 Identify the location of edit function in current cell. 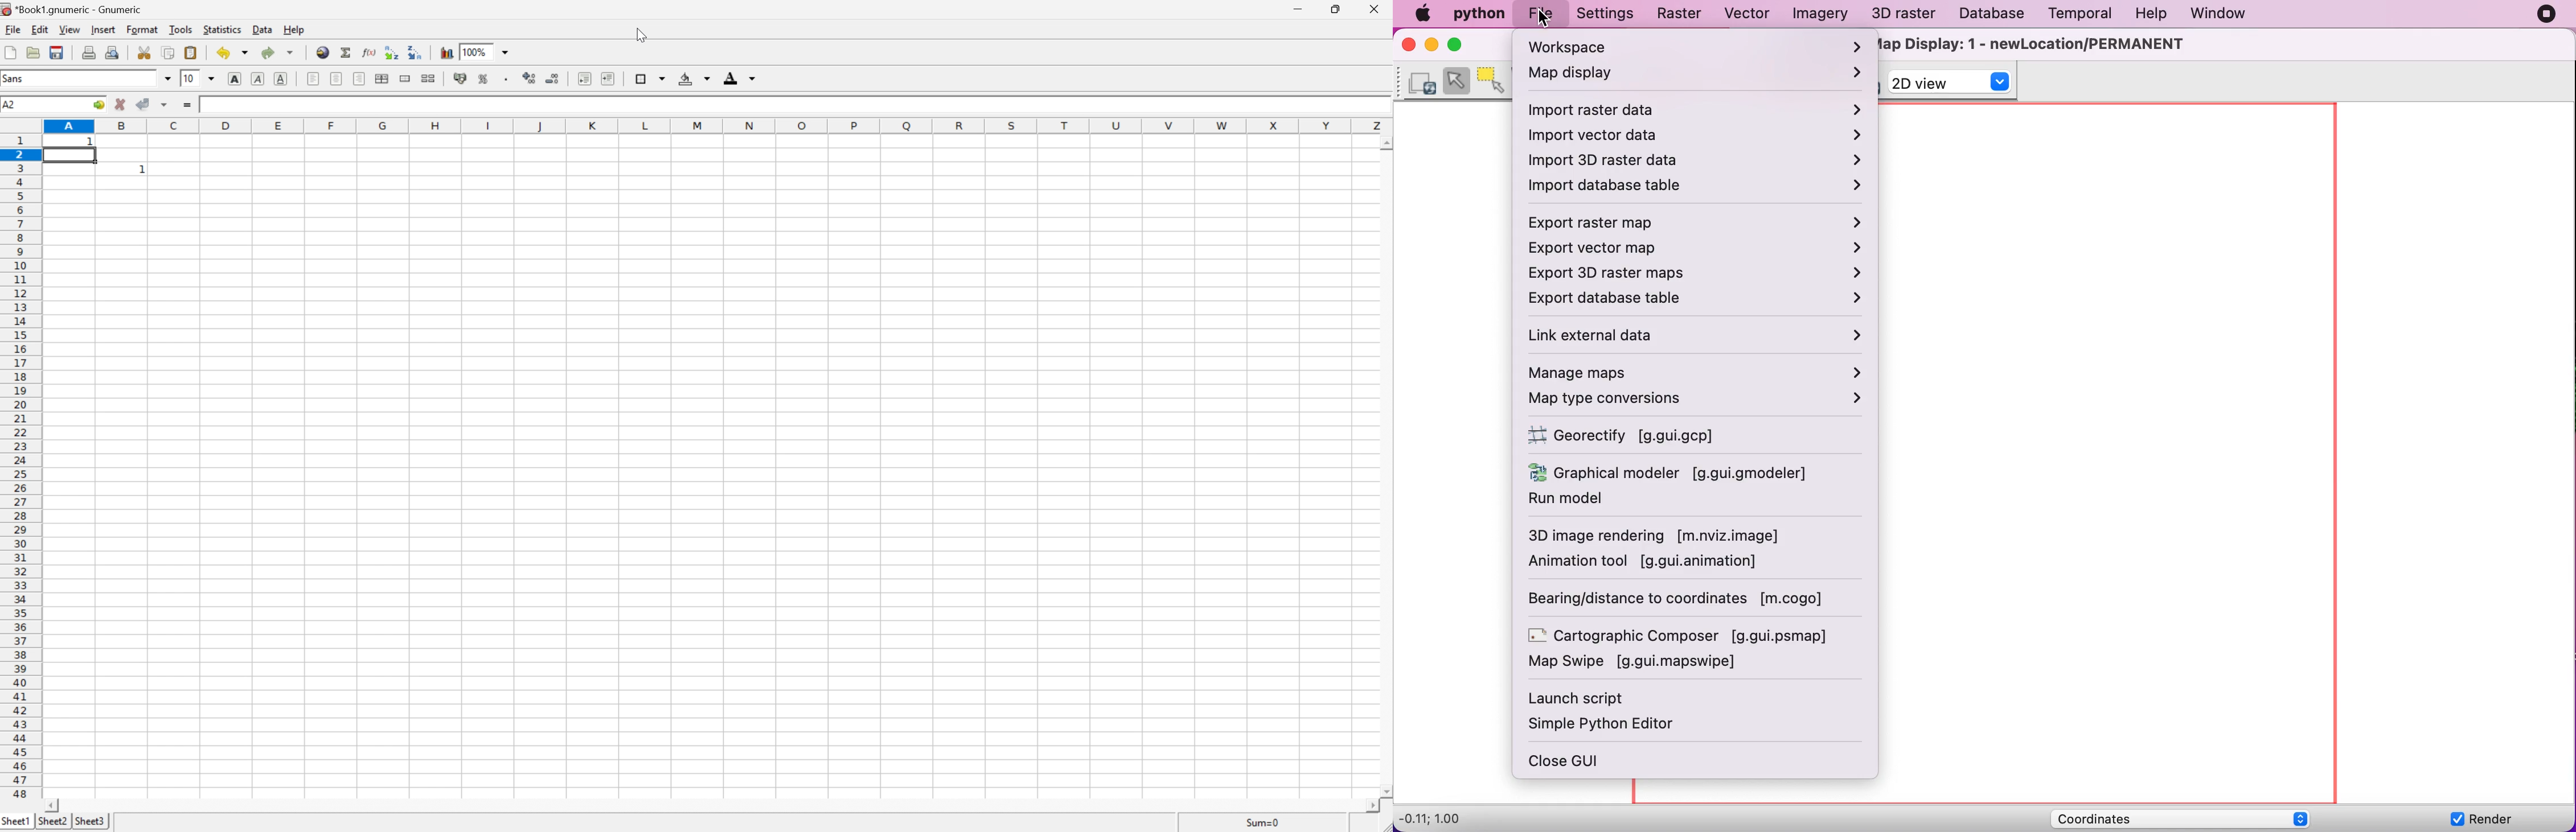
(368, 52).